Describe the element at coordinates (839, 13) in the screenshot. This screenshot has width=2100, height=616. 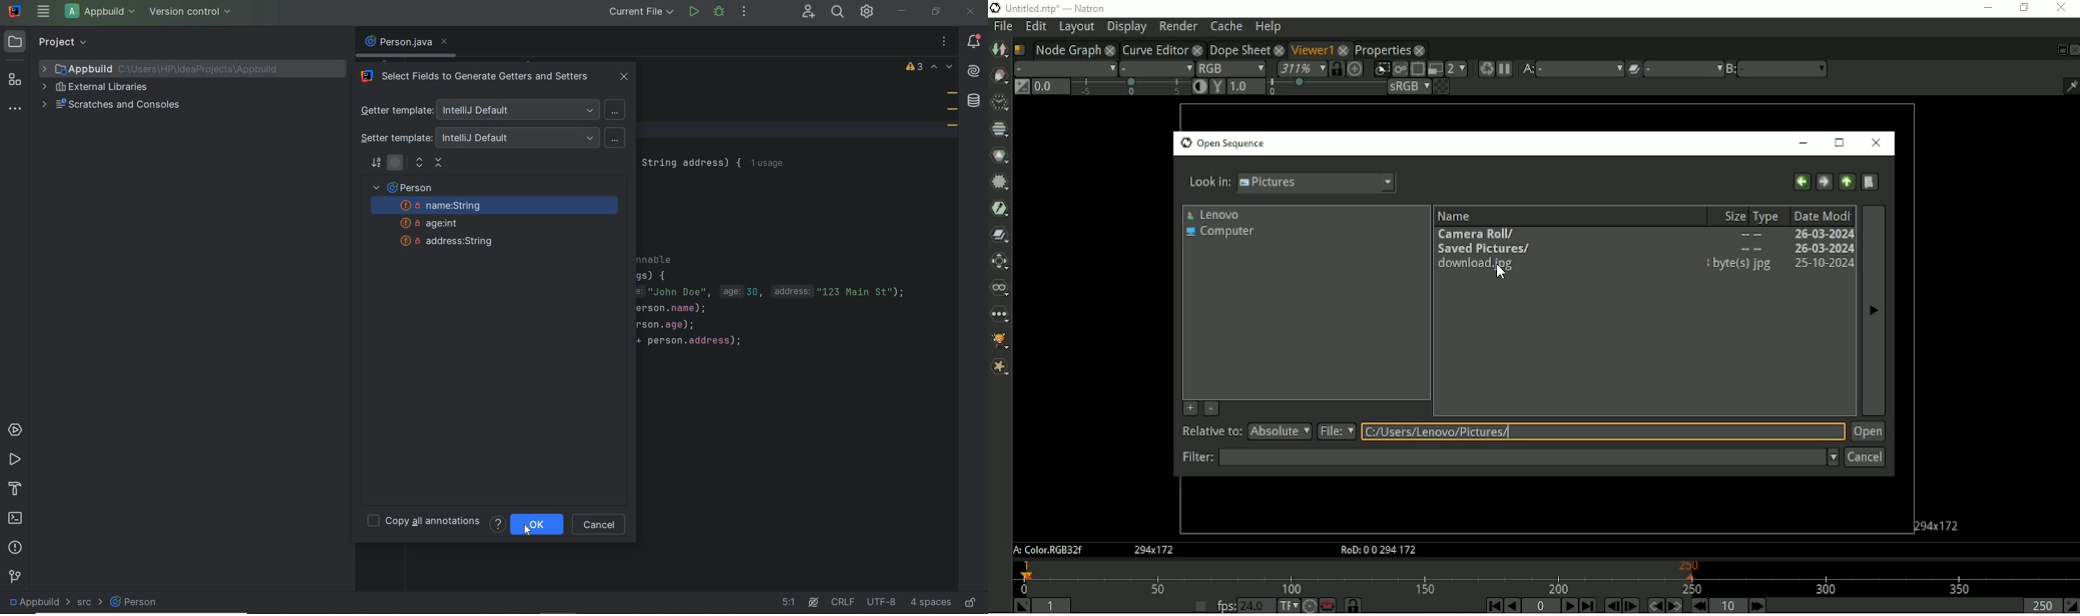
I see `search everywhere` at that location.